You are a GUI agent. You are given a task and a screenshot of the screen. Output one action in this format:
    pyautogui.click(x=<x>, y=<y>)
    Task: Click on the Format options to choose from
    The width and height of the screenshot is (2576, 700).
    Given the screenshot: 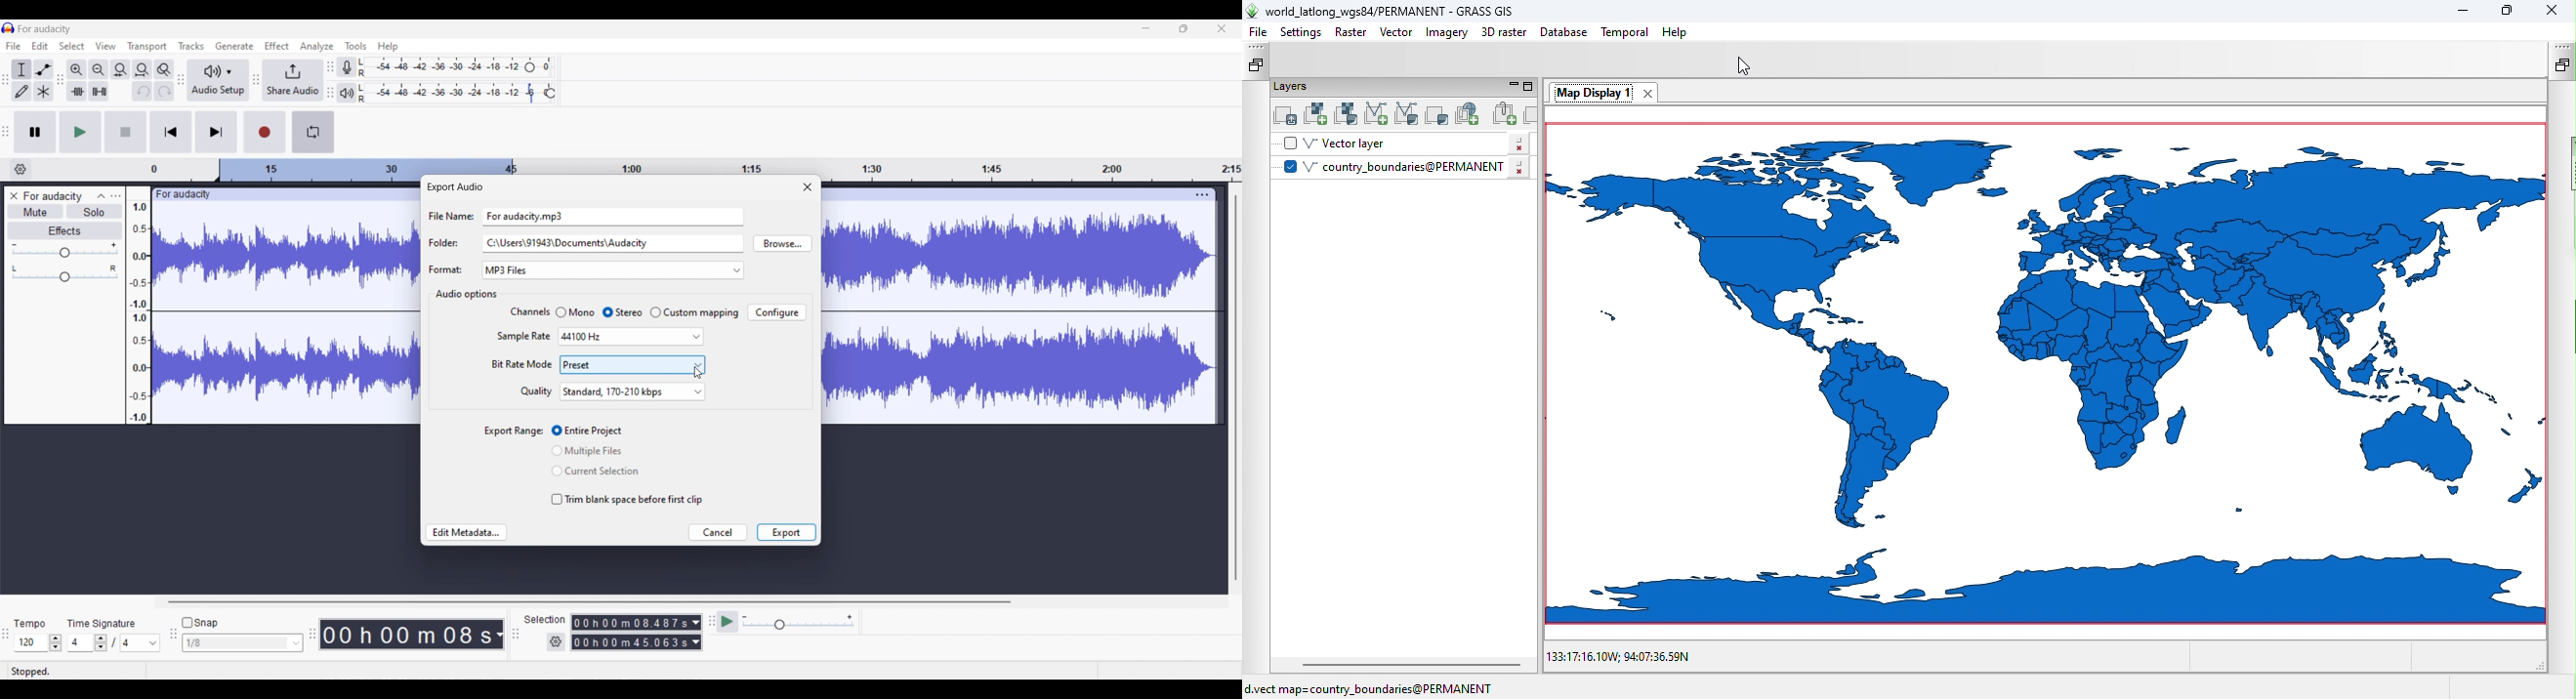 What is the action you would take?
    pyautogui.click(x=639, y=271)
    